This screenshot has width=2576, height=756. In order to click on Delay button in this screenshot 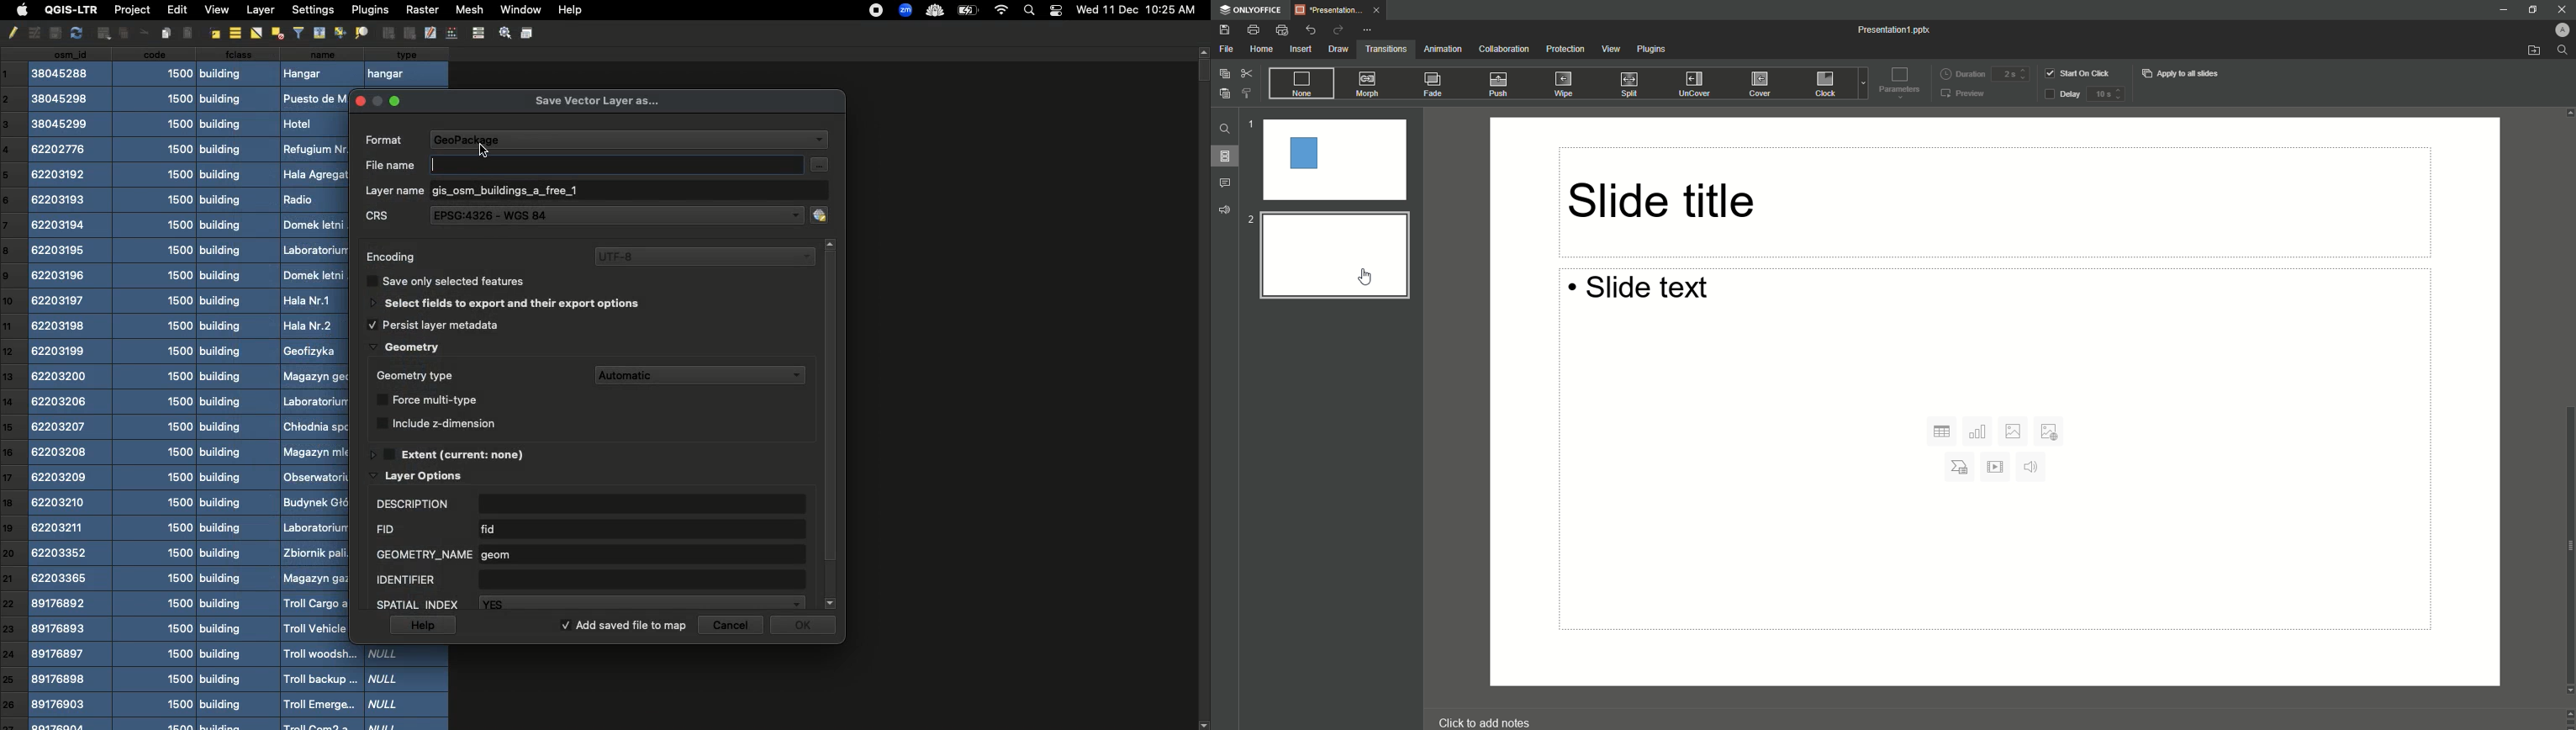, I will do `click(2060, 95)`.